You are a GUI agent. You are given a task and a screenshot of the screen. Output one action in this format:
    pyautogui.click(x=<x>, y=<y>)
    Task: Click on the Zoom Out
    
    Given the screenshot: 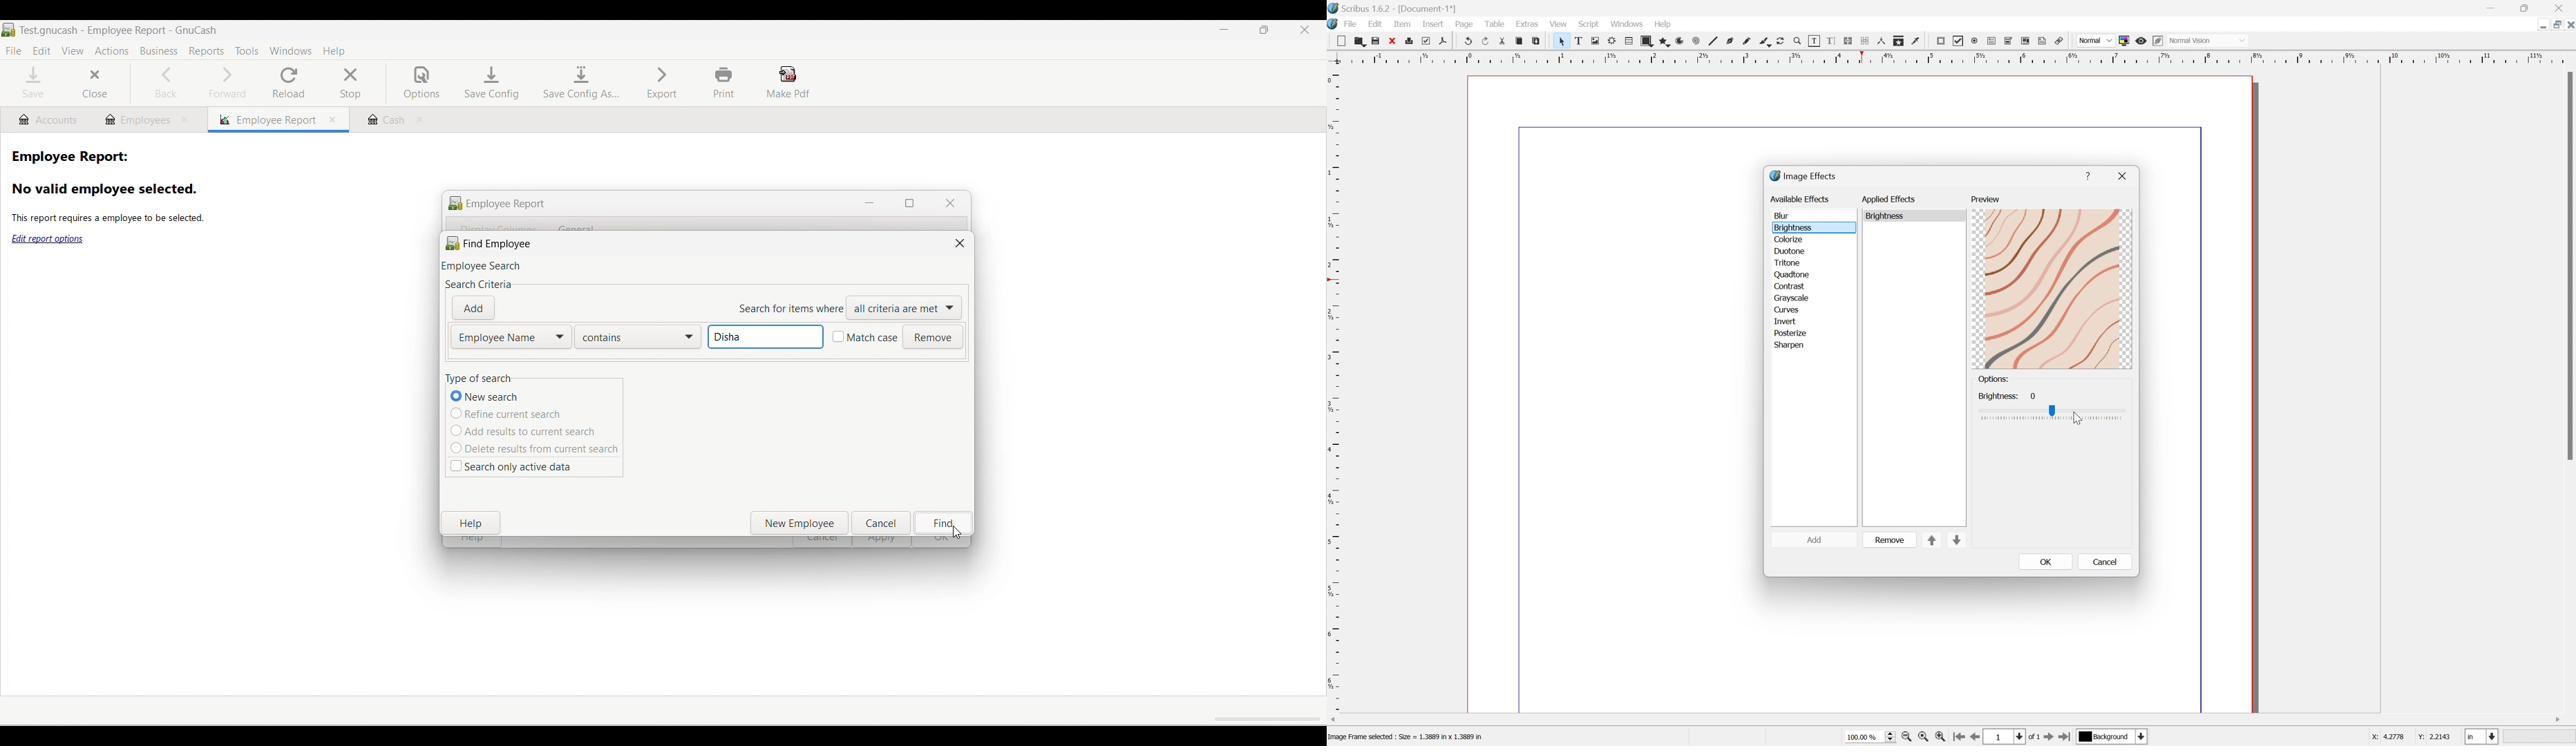 What is the action you would take?
    pyautogui.click(x=1906, y=738)
    